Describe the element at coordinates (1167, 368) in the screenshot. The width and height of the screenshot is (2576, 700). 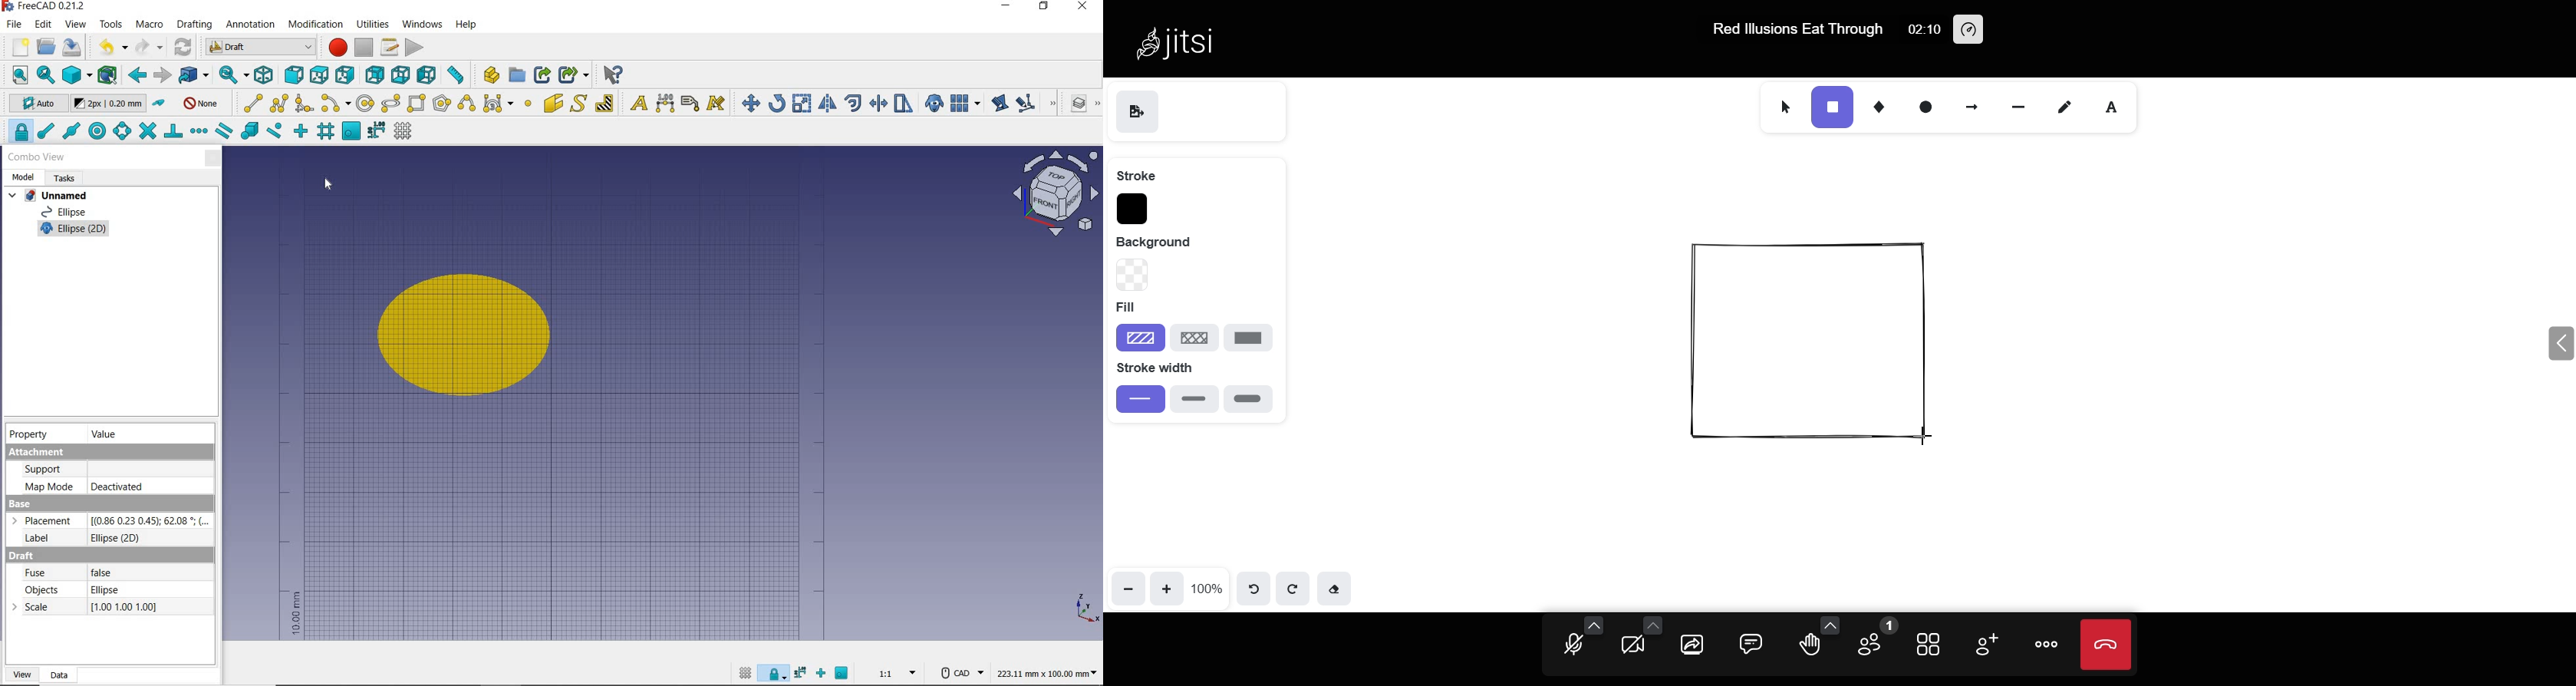
I see `stroke width` at that location.